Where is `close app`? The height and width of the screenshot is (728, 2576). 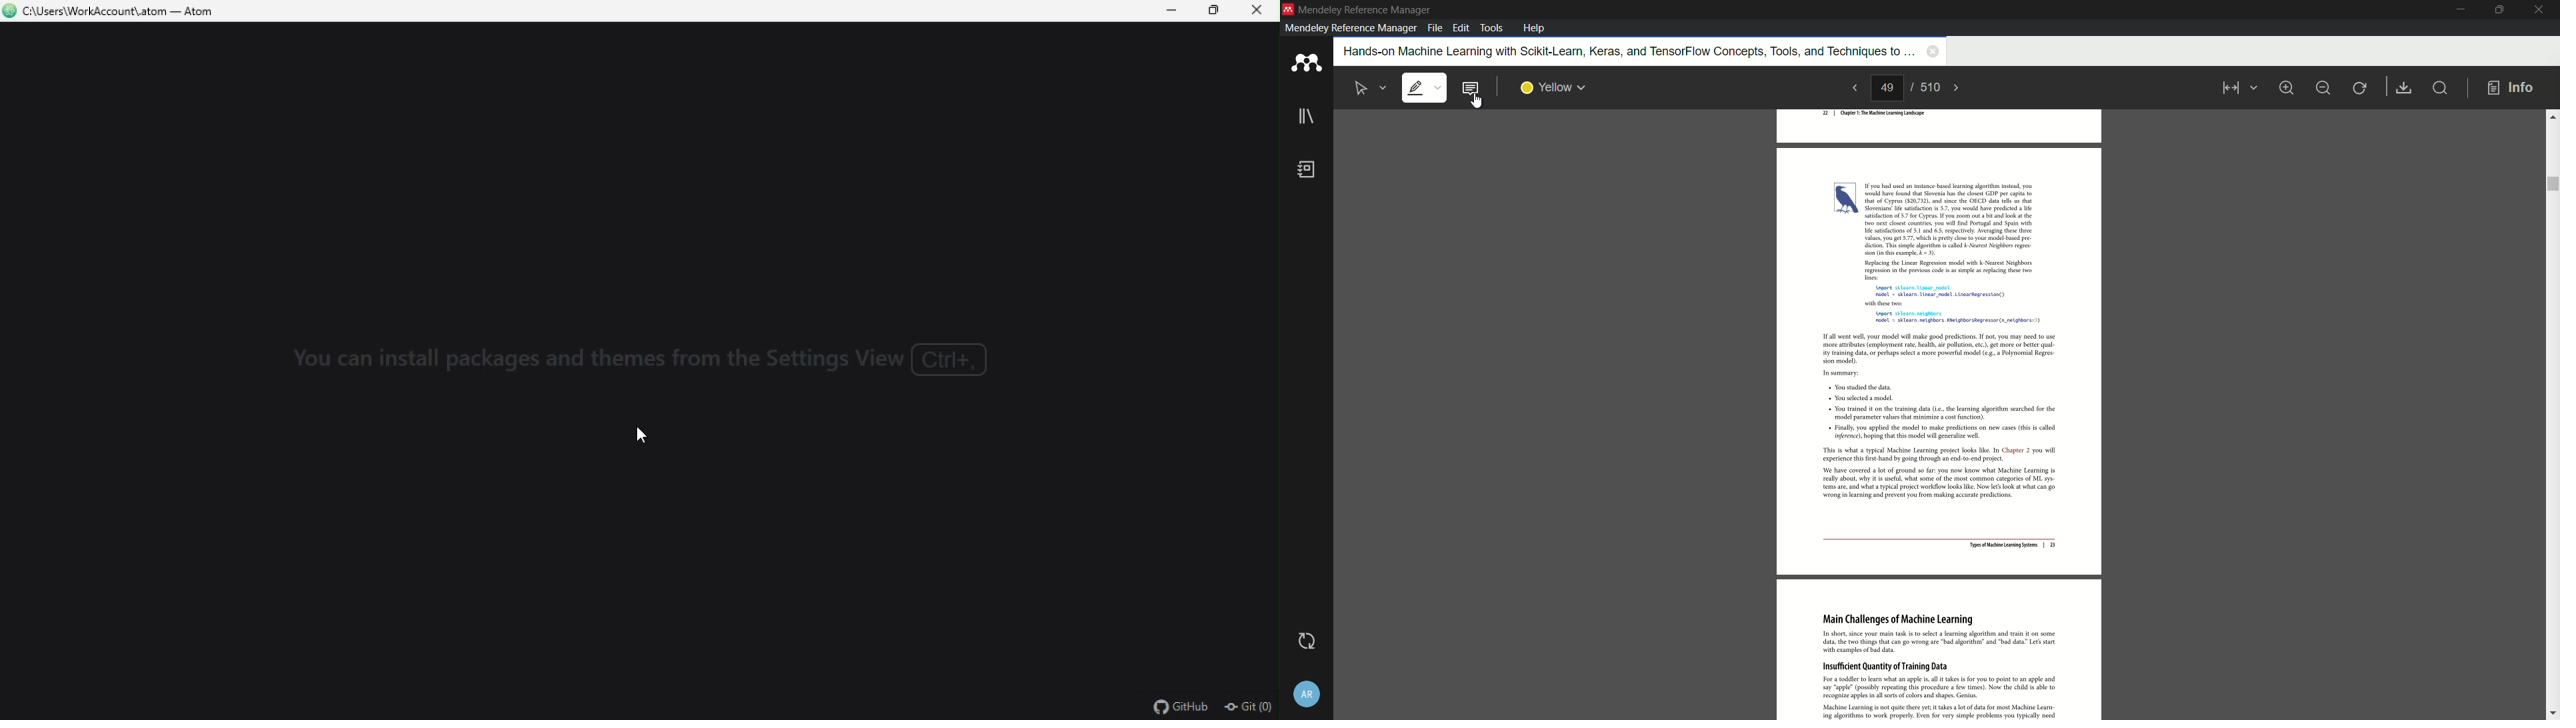 close app is located at coordinates (2539, 10).